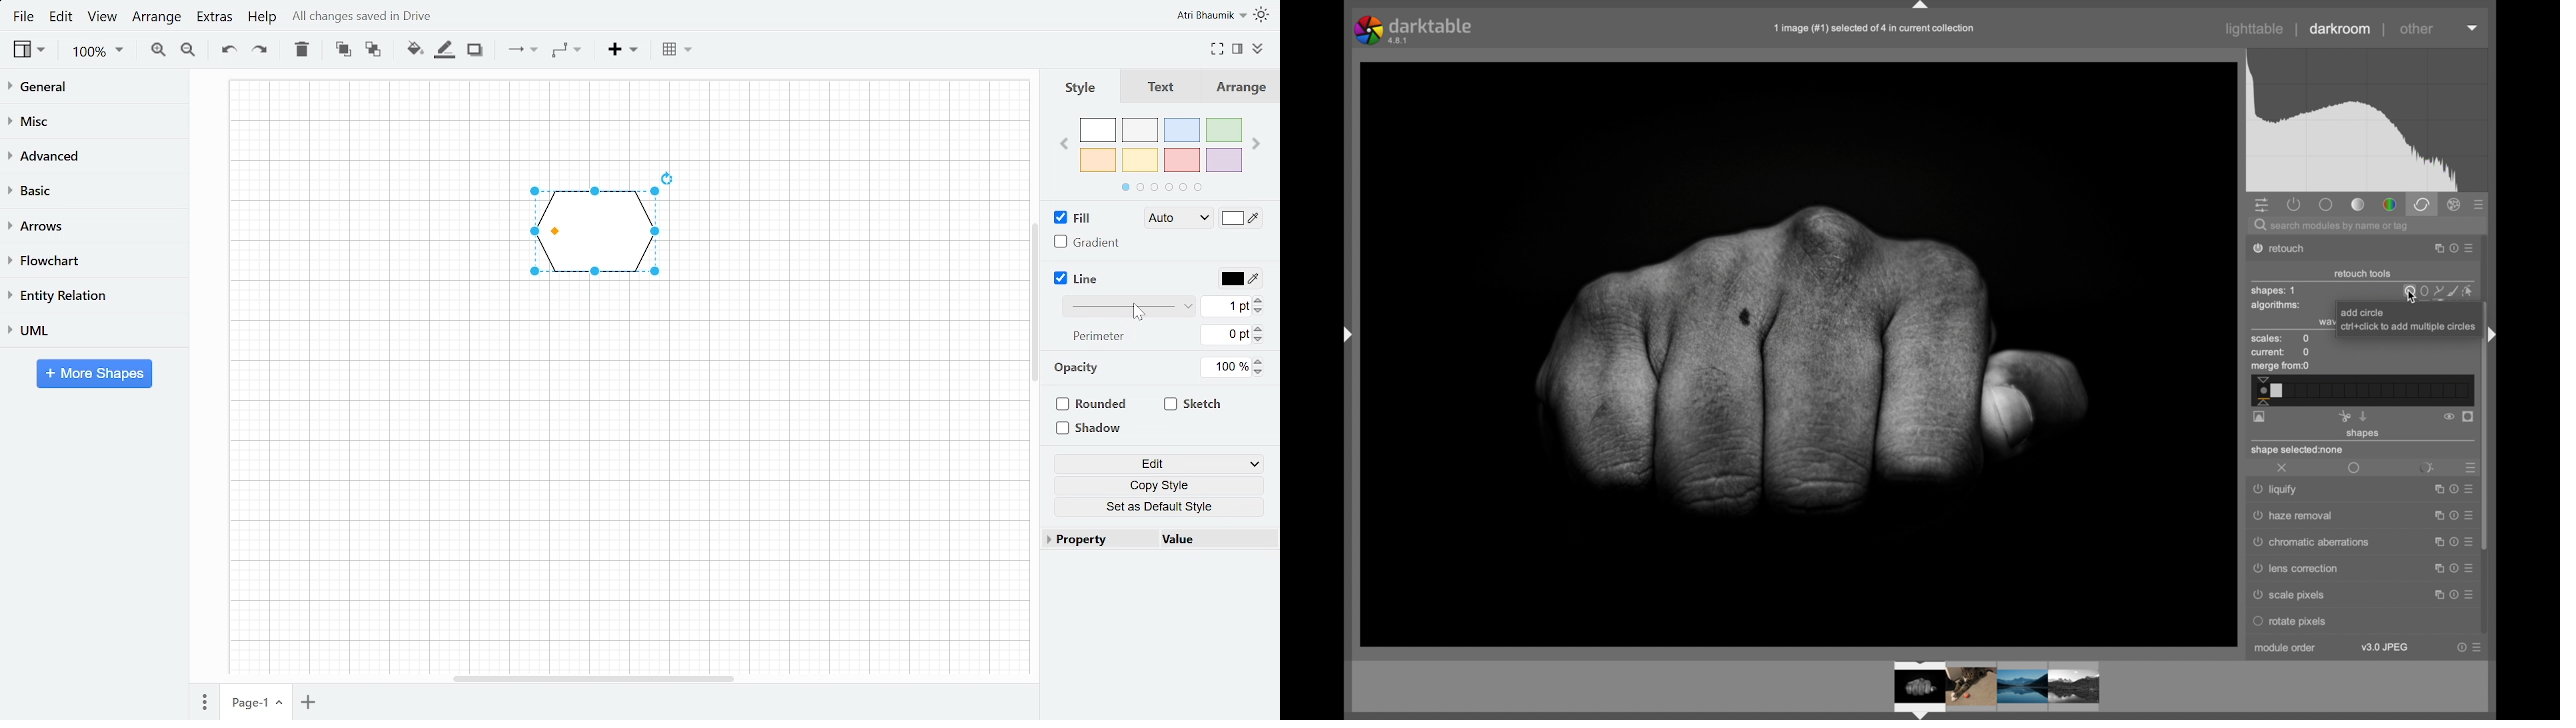 This screenshot has width=2576, height=728. What do you see at coordinates (2293, 595) in the screenshot?
I see `scale pixels` at bounding box center [2293, 595].